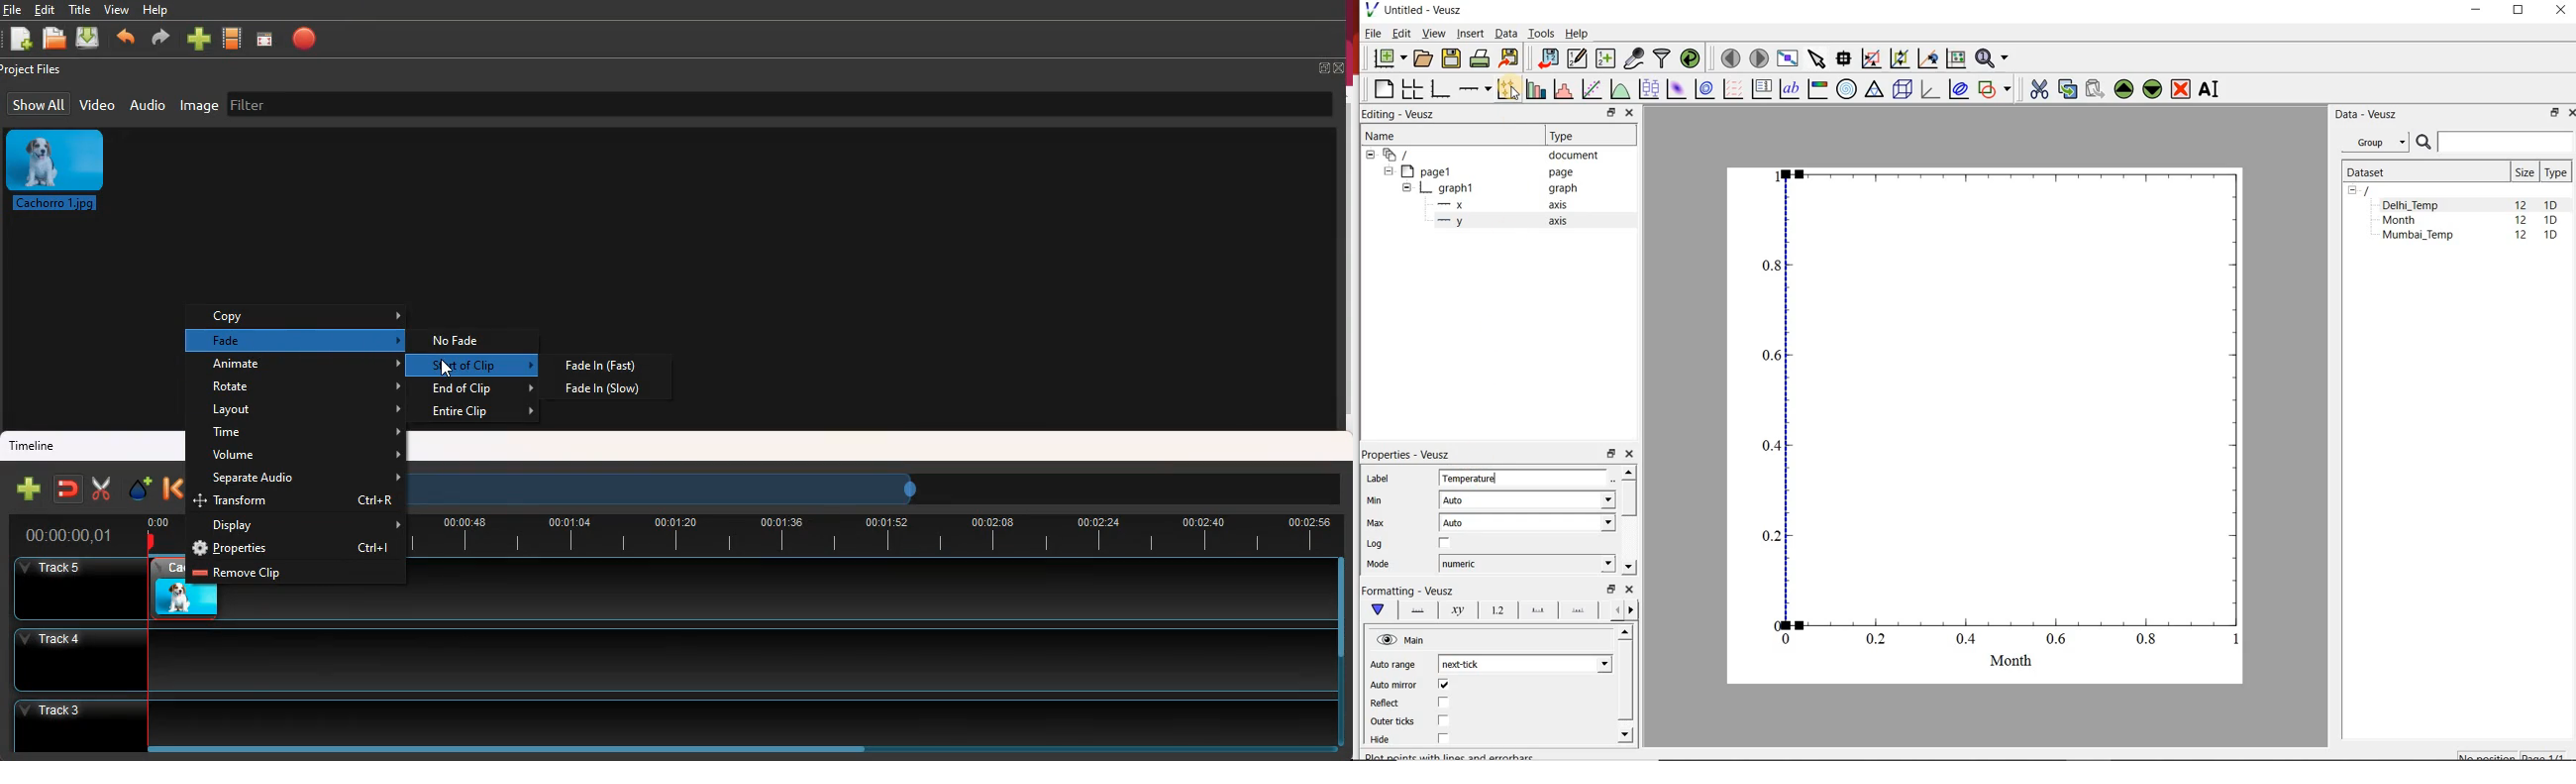  I want to click on cut, so click(100, 487).